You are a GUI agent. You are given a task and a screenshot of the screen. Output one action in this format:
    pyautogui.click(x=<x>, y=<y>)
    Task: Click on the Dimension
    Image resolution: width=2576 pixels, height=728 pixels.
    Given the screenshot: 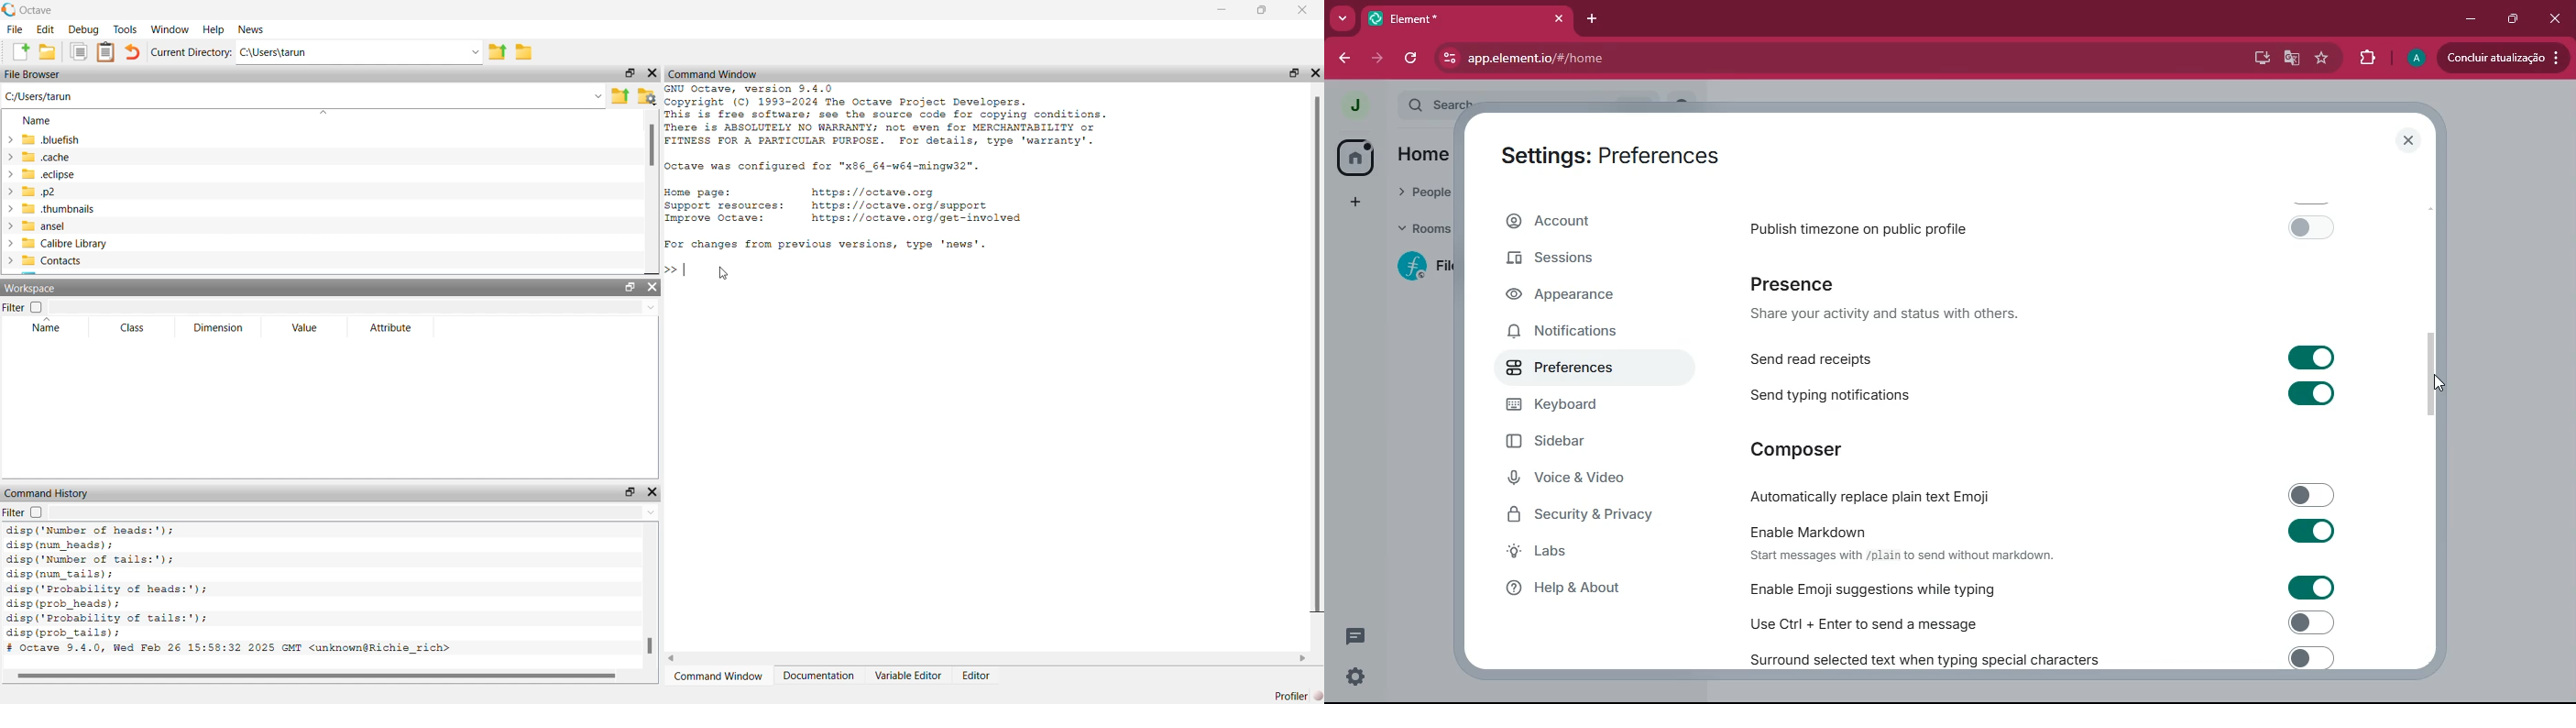 What is the action you would take?
    pyautogui.click(x=220, y=326)
    